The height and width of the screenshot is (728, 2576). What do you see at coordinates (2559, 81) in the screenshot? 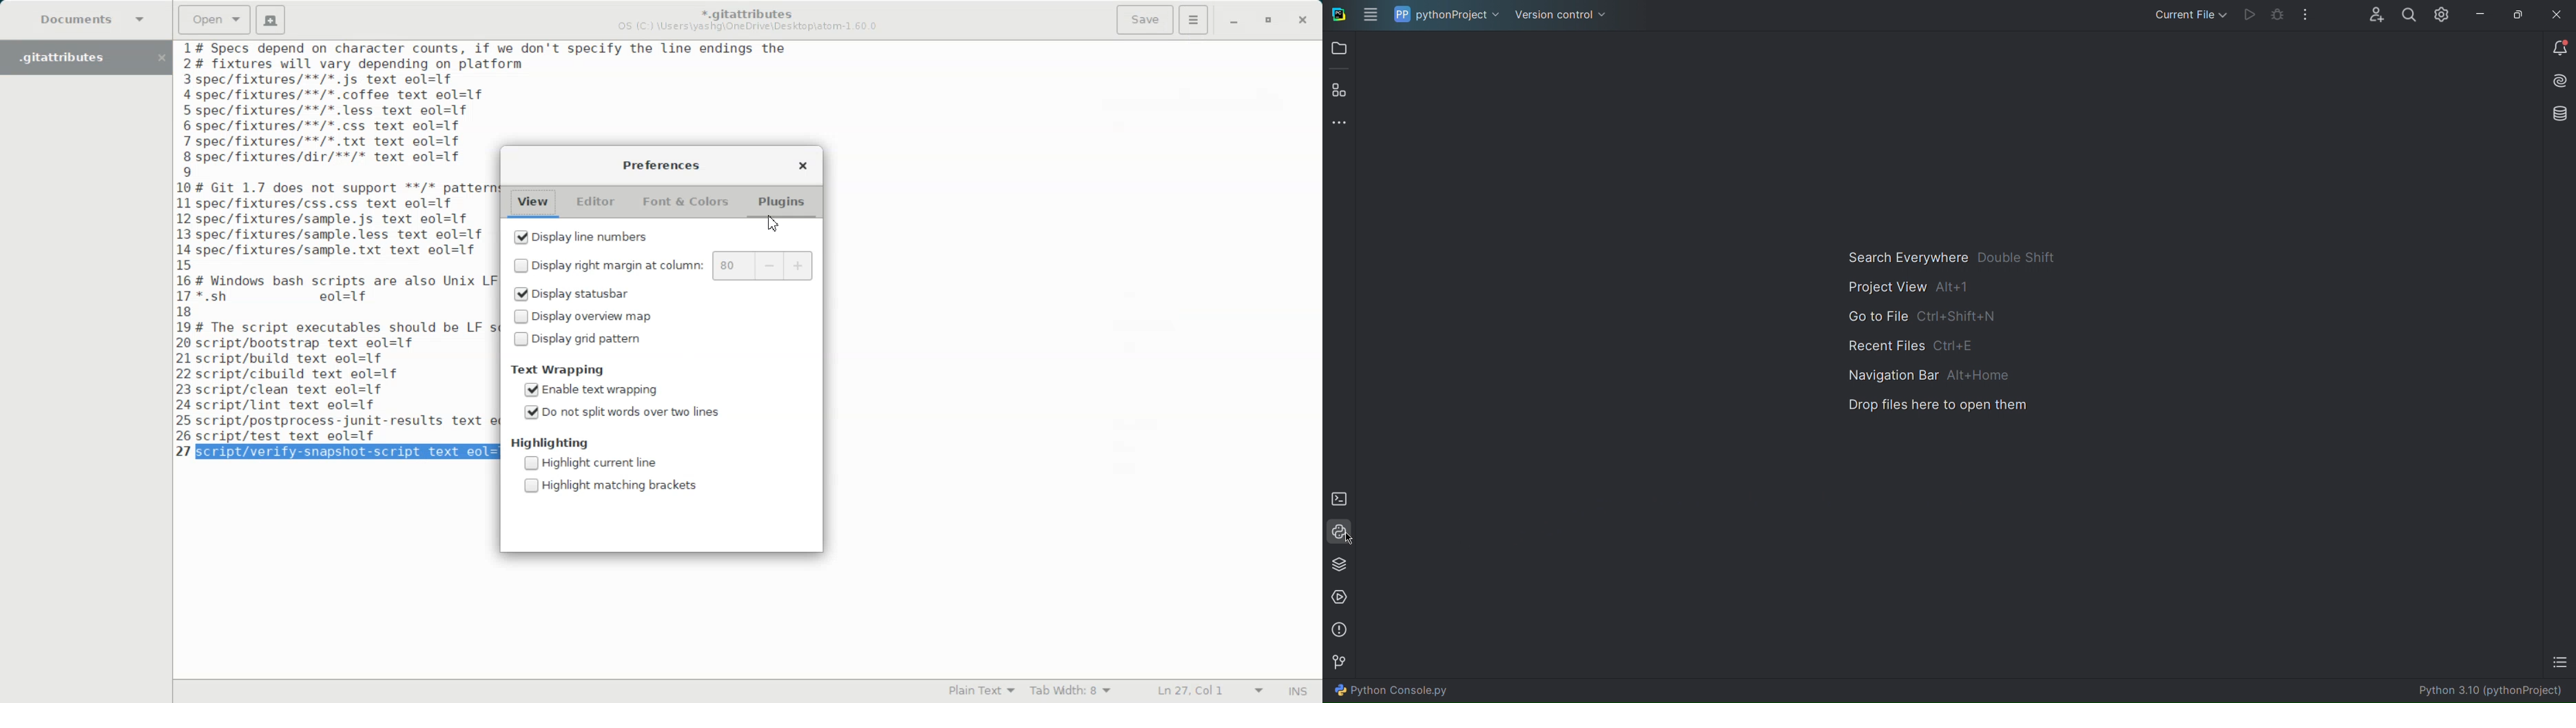
I see `Install AI Assistant` at bounding box center [2559, 81].